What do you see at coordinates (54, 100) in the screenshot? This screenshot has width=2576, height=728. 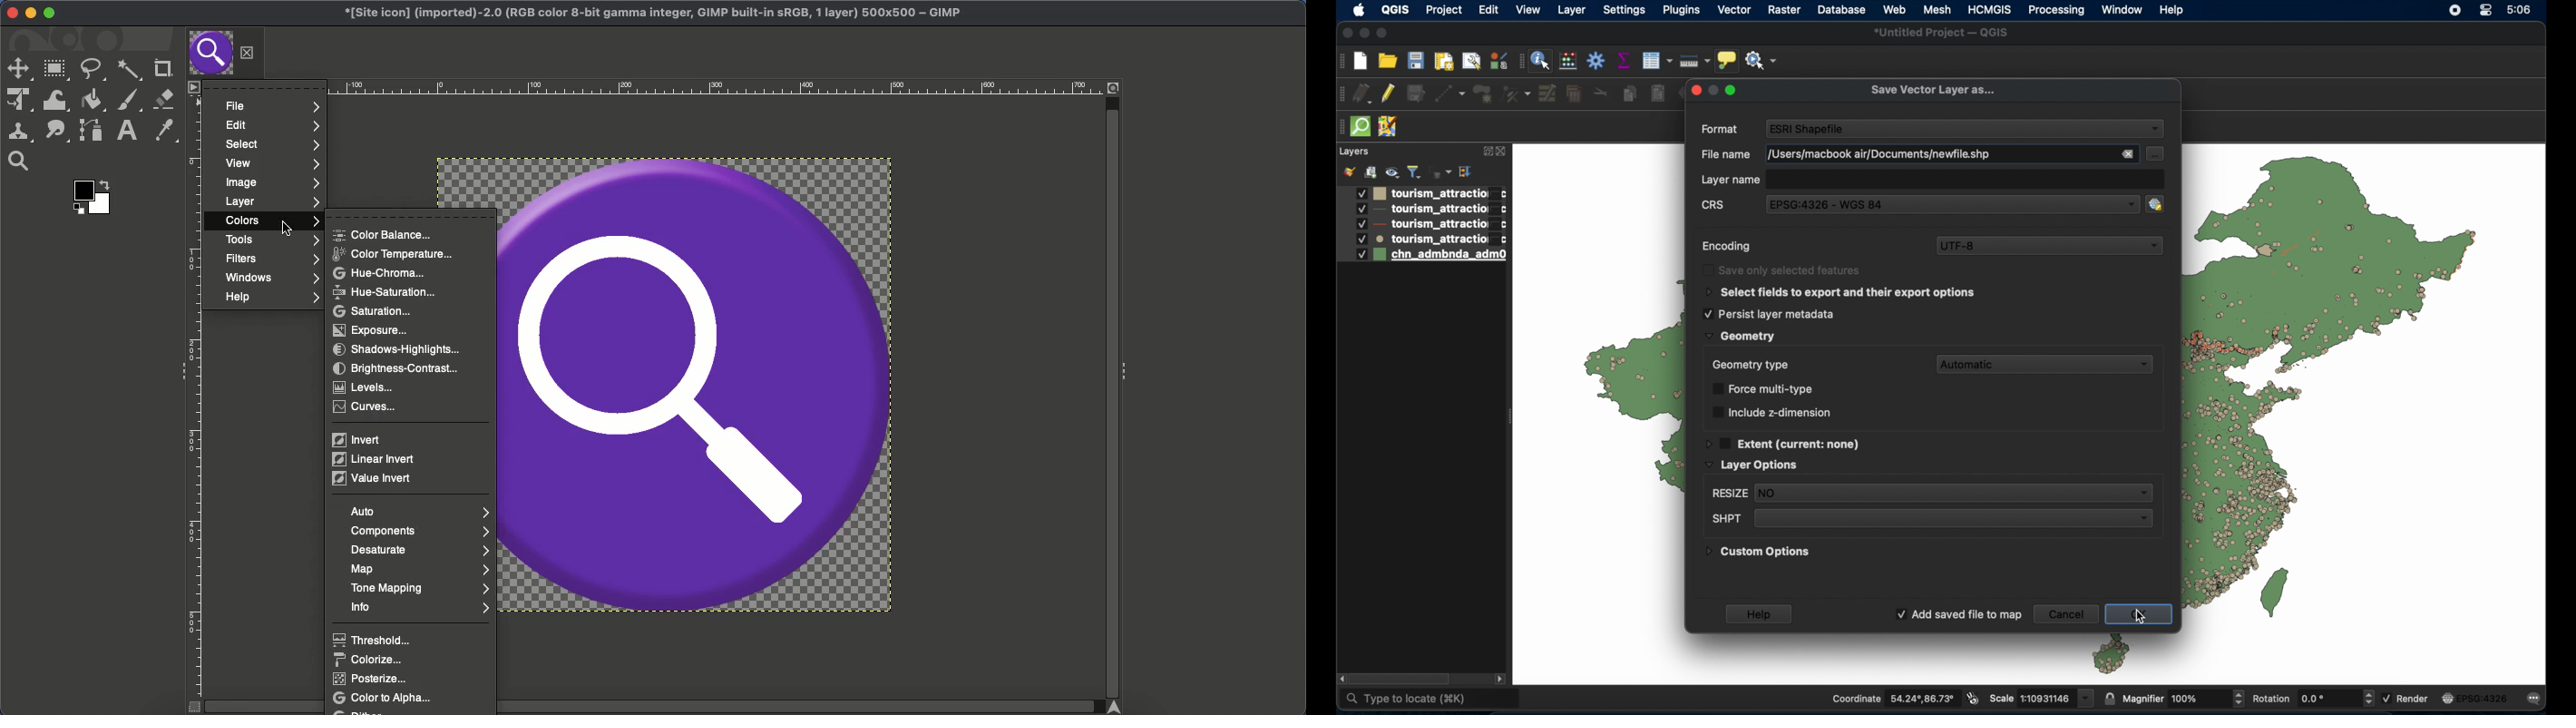 I see `Warp transformation` at bounding box center [54, 100].